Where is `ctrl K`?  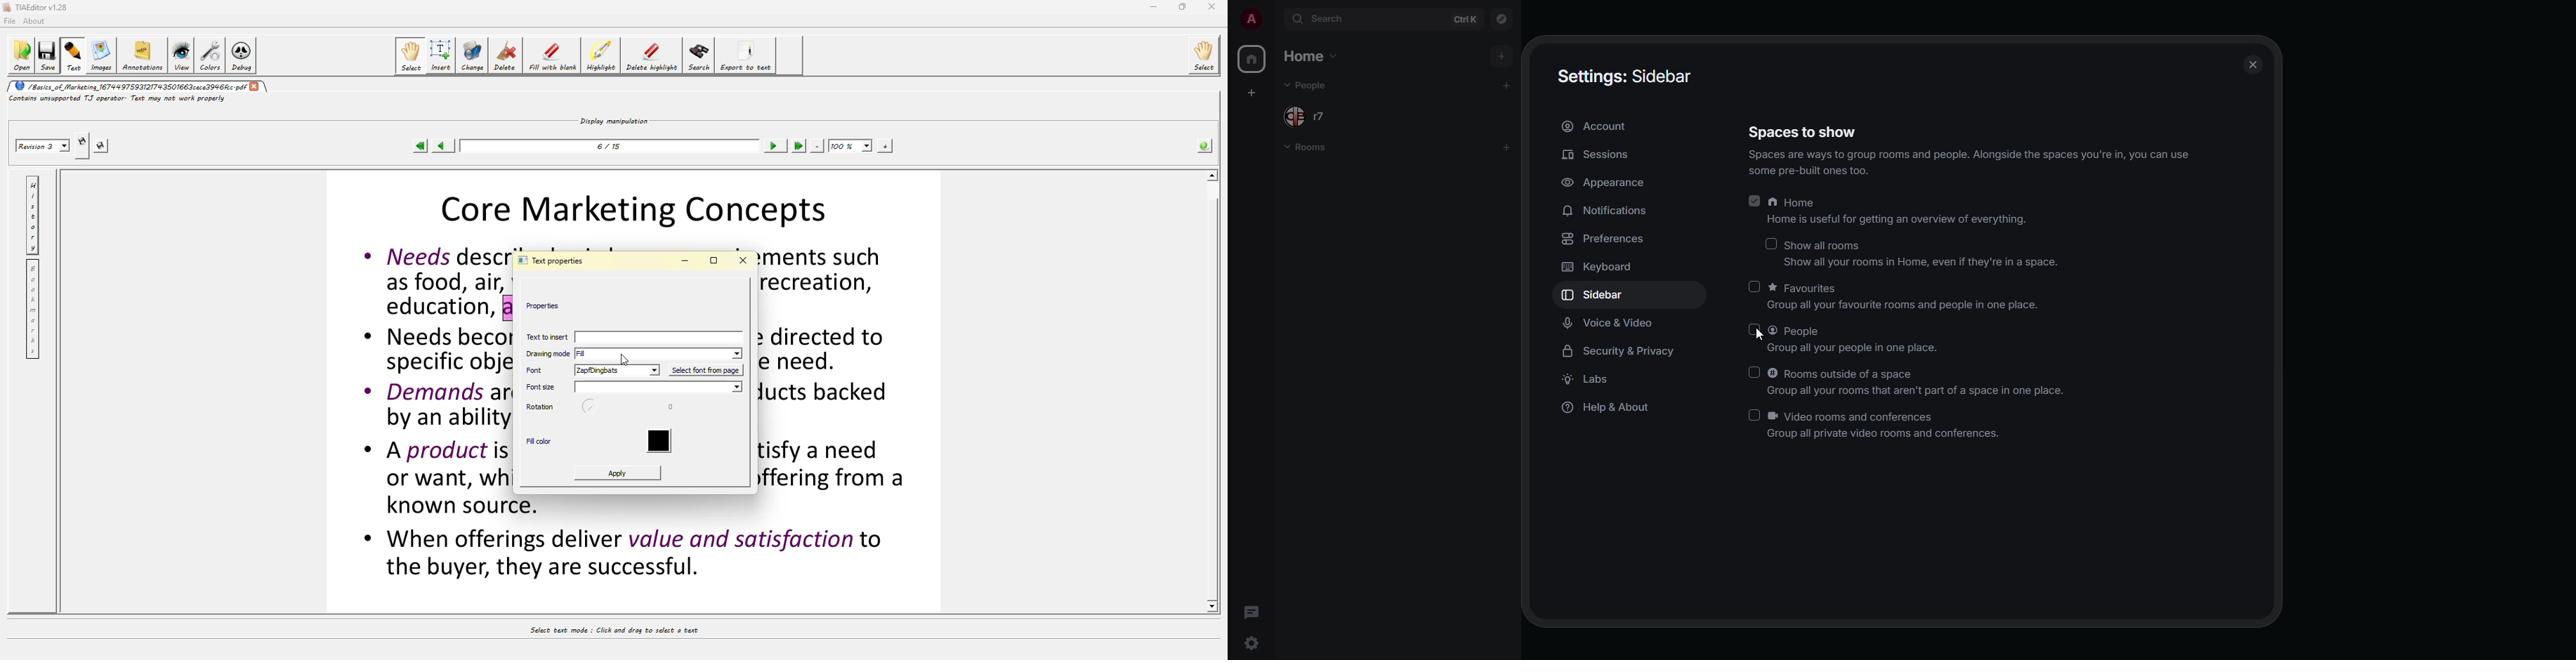
ctrl K is located at coordinates (1466, 17).